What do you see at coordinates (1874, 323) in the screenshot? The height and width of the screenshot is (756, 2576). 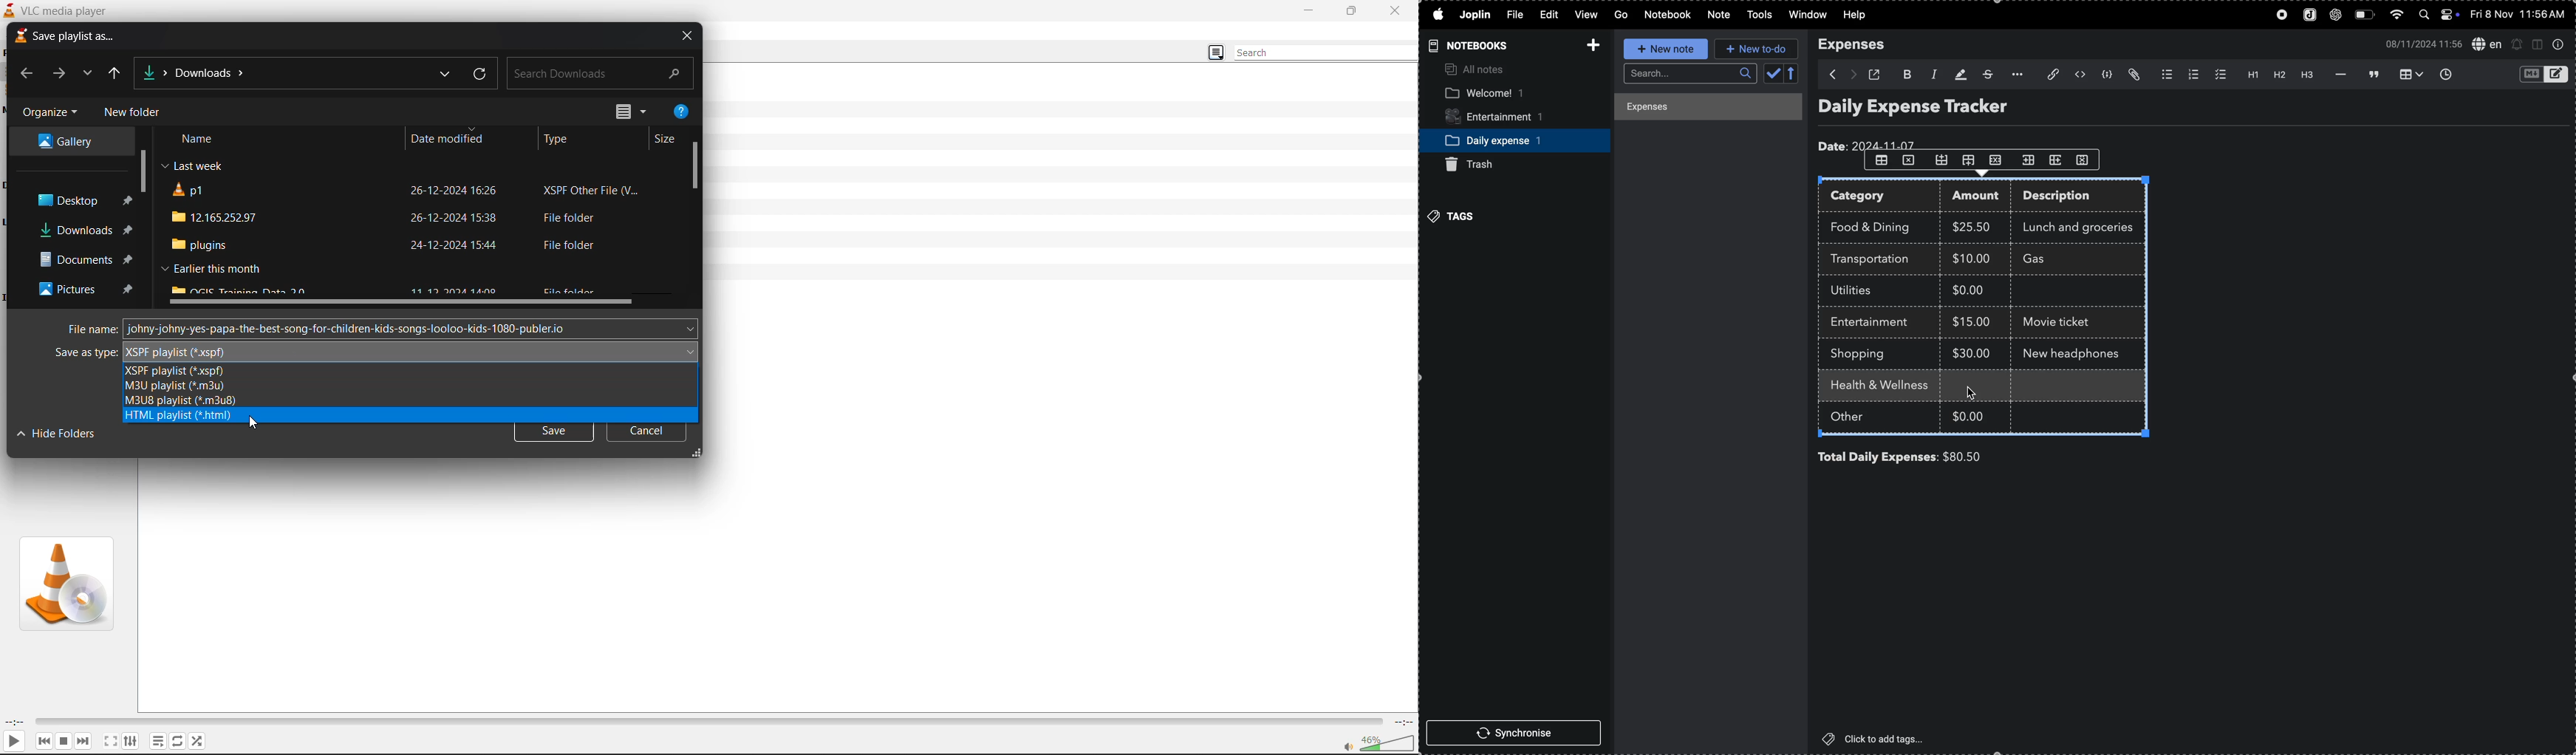 I see `entertainment` at bounding box center [1874, 323].